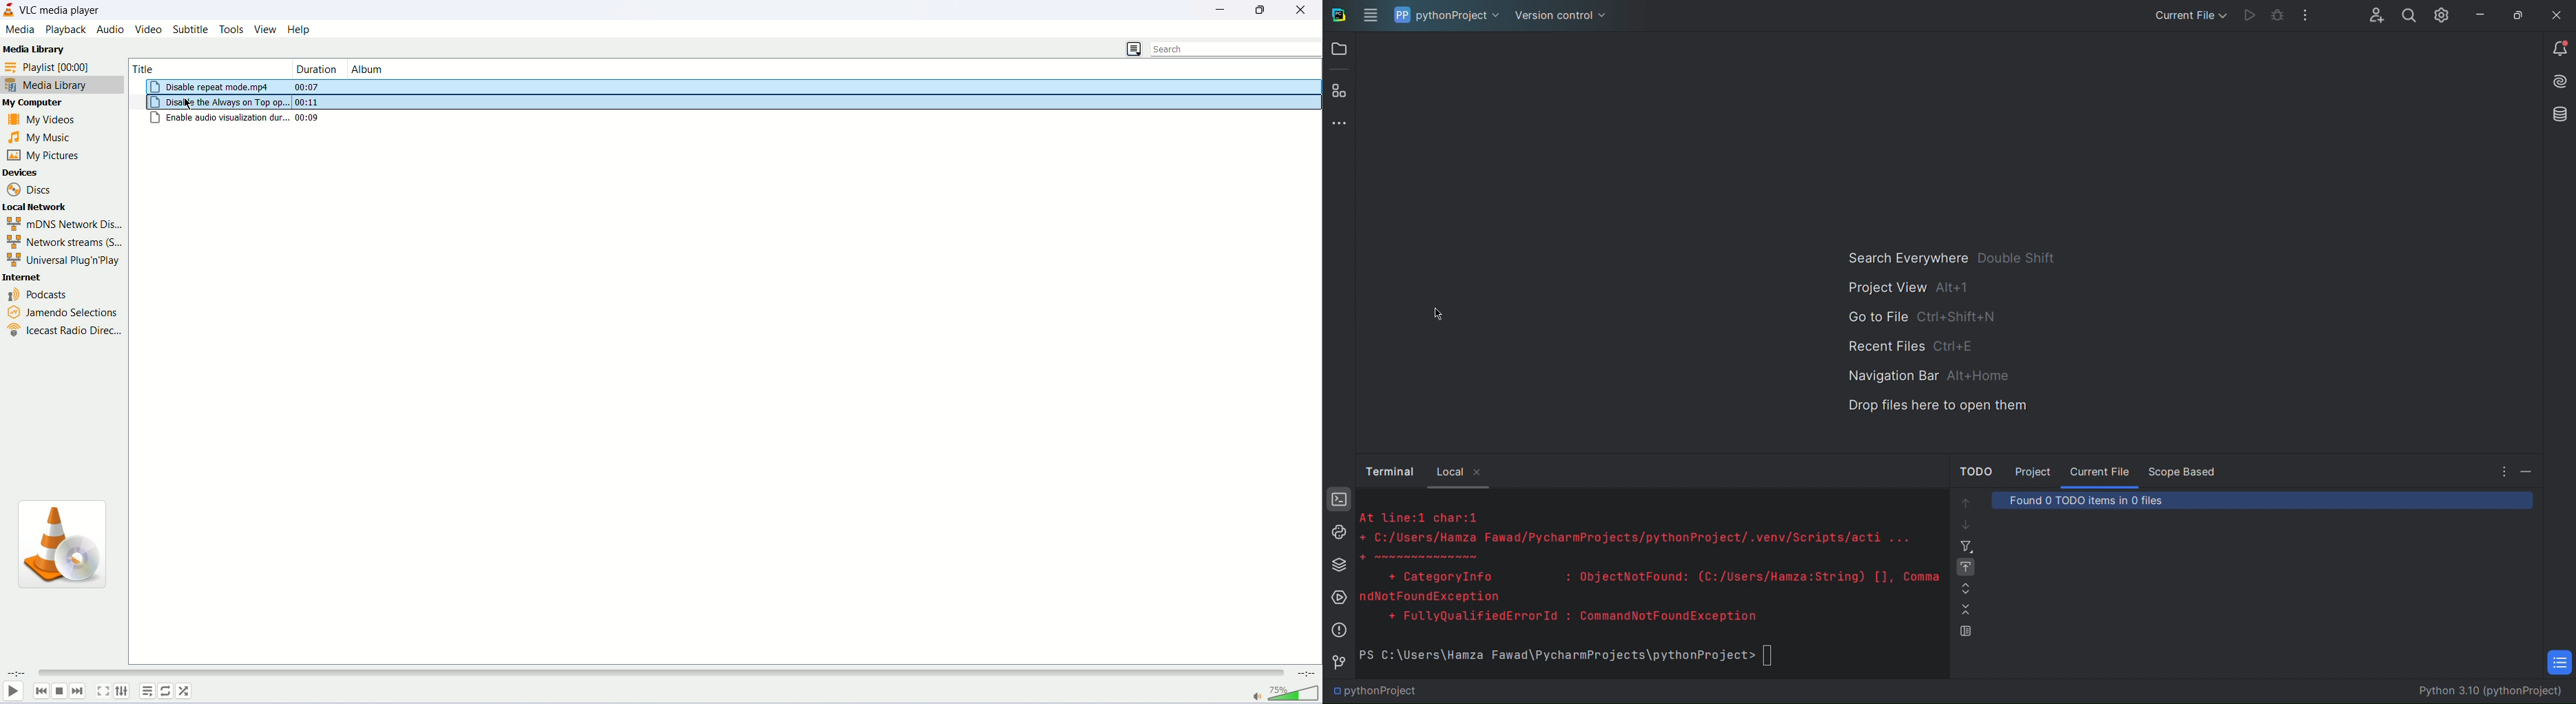  Describe the element at coordinates (34, 50) in the screenshot. I see `Media Library` at that location.